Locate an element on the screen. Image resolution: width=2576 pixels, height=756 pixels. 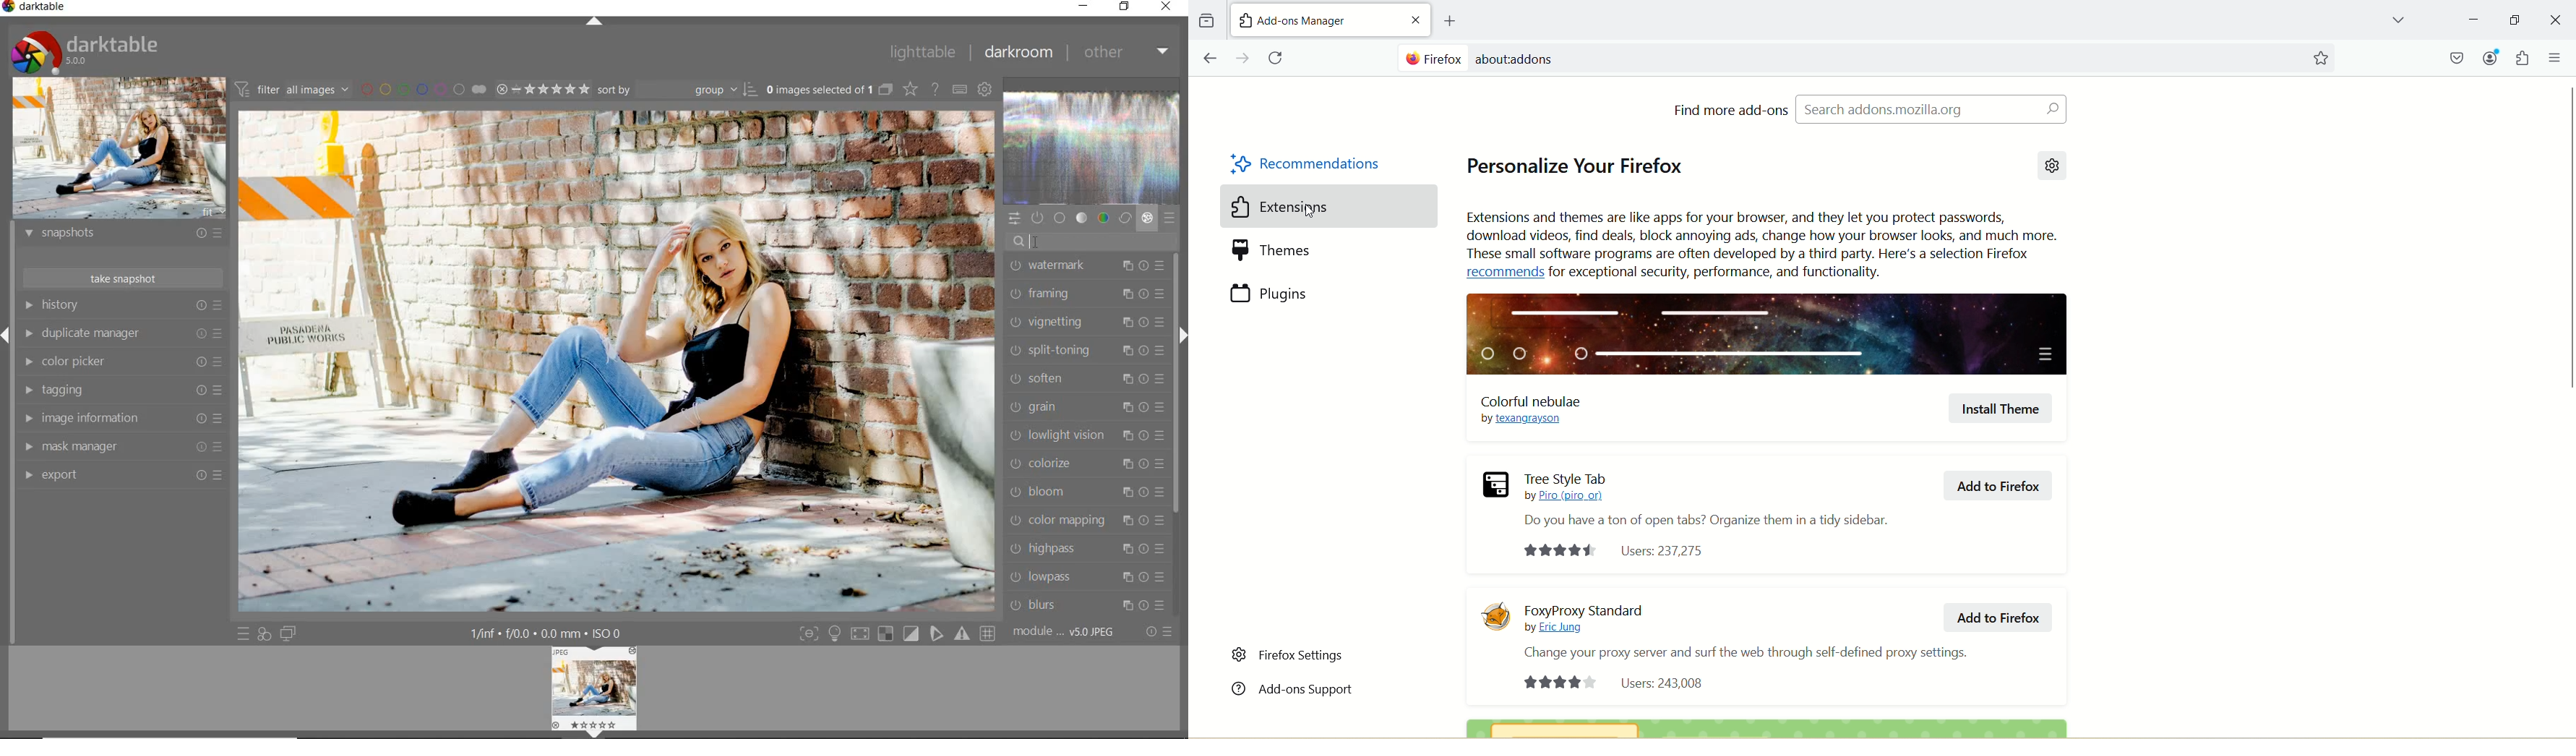
Account is located at coordinates (2490, 57).